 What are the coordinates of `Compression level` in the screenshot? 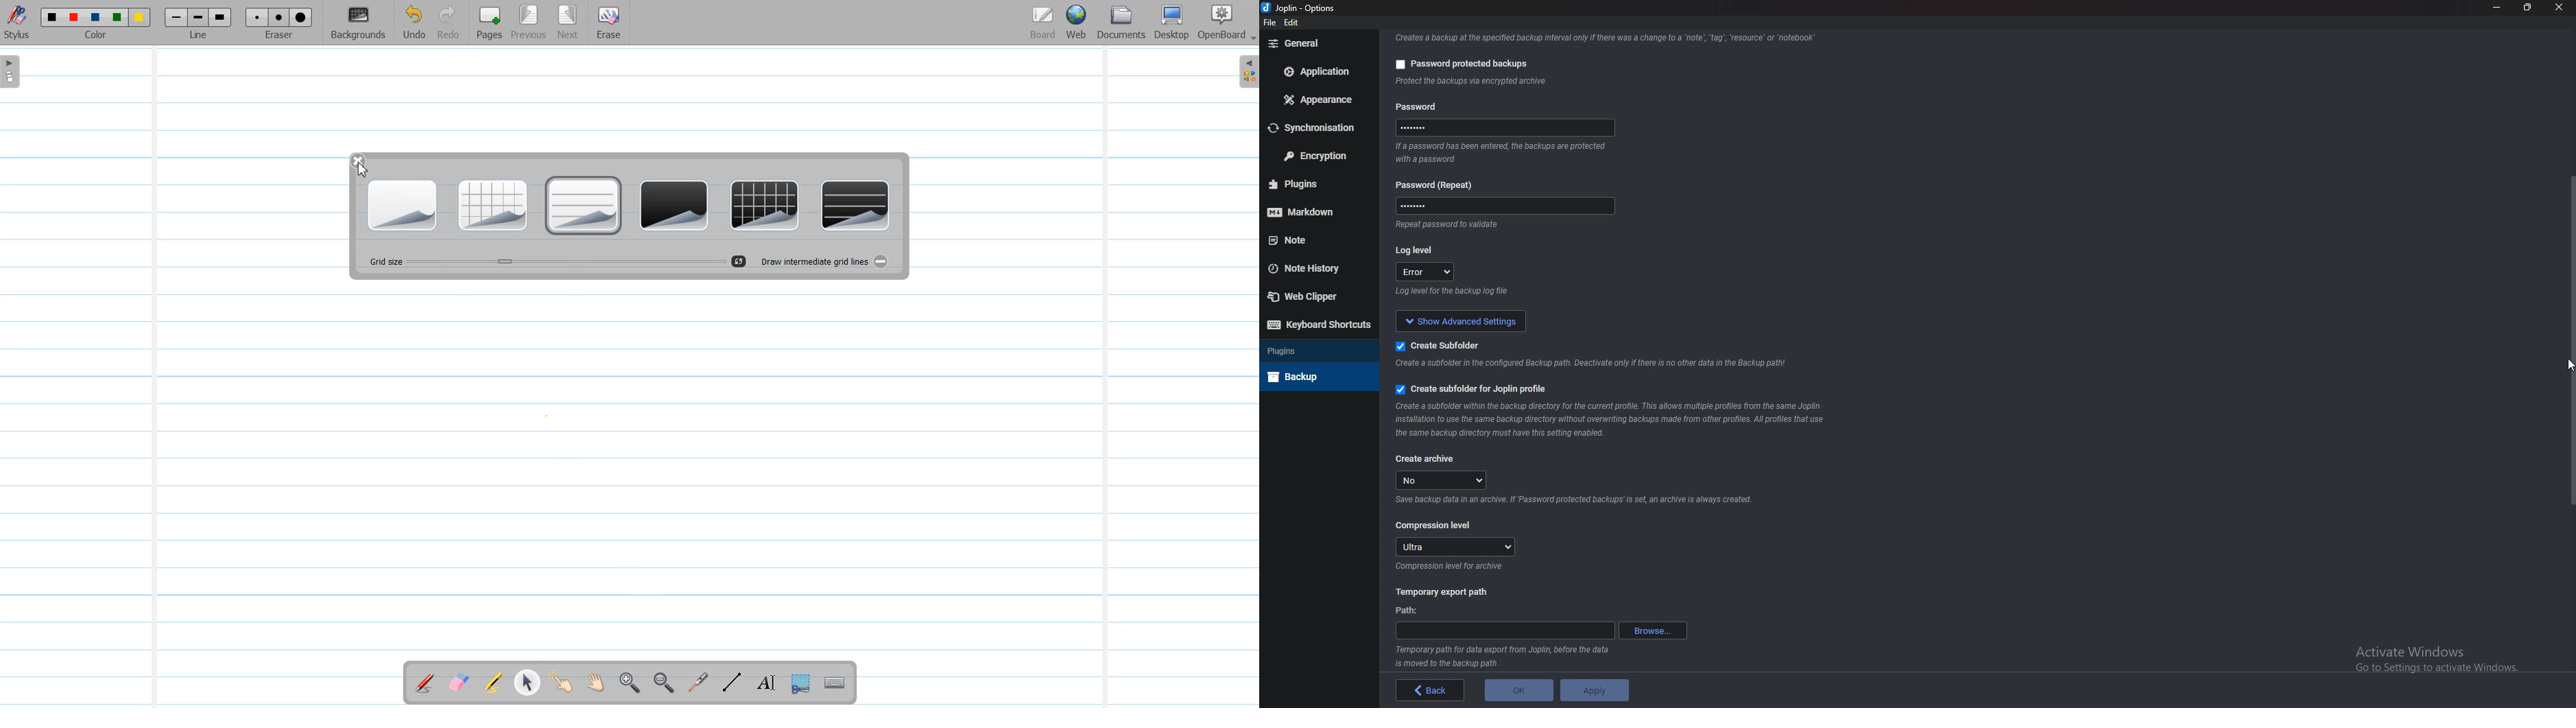 It's located at (1435, 525).